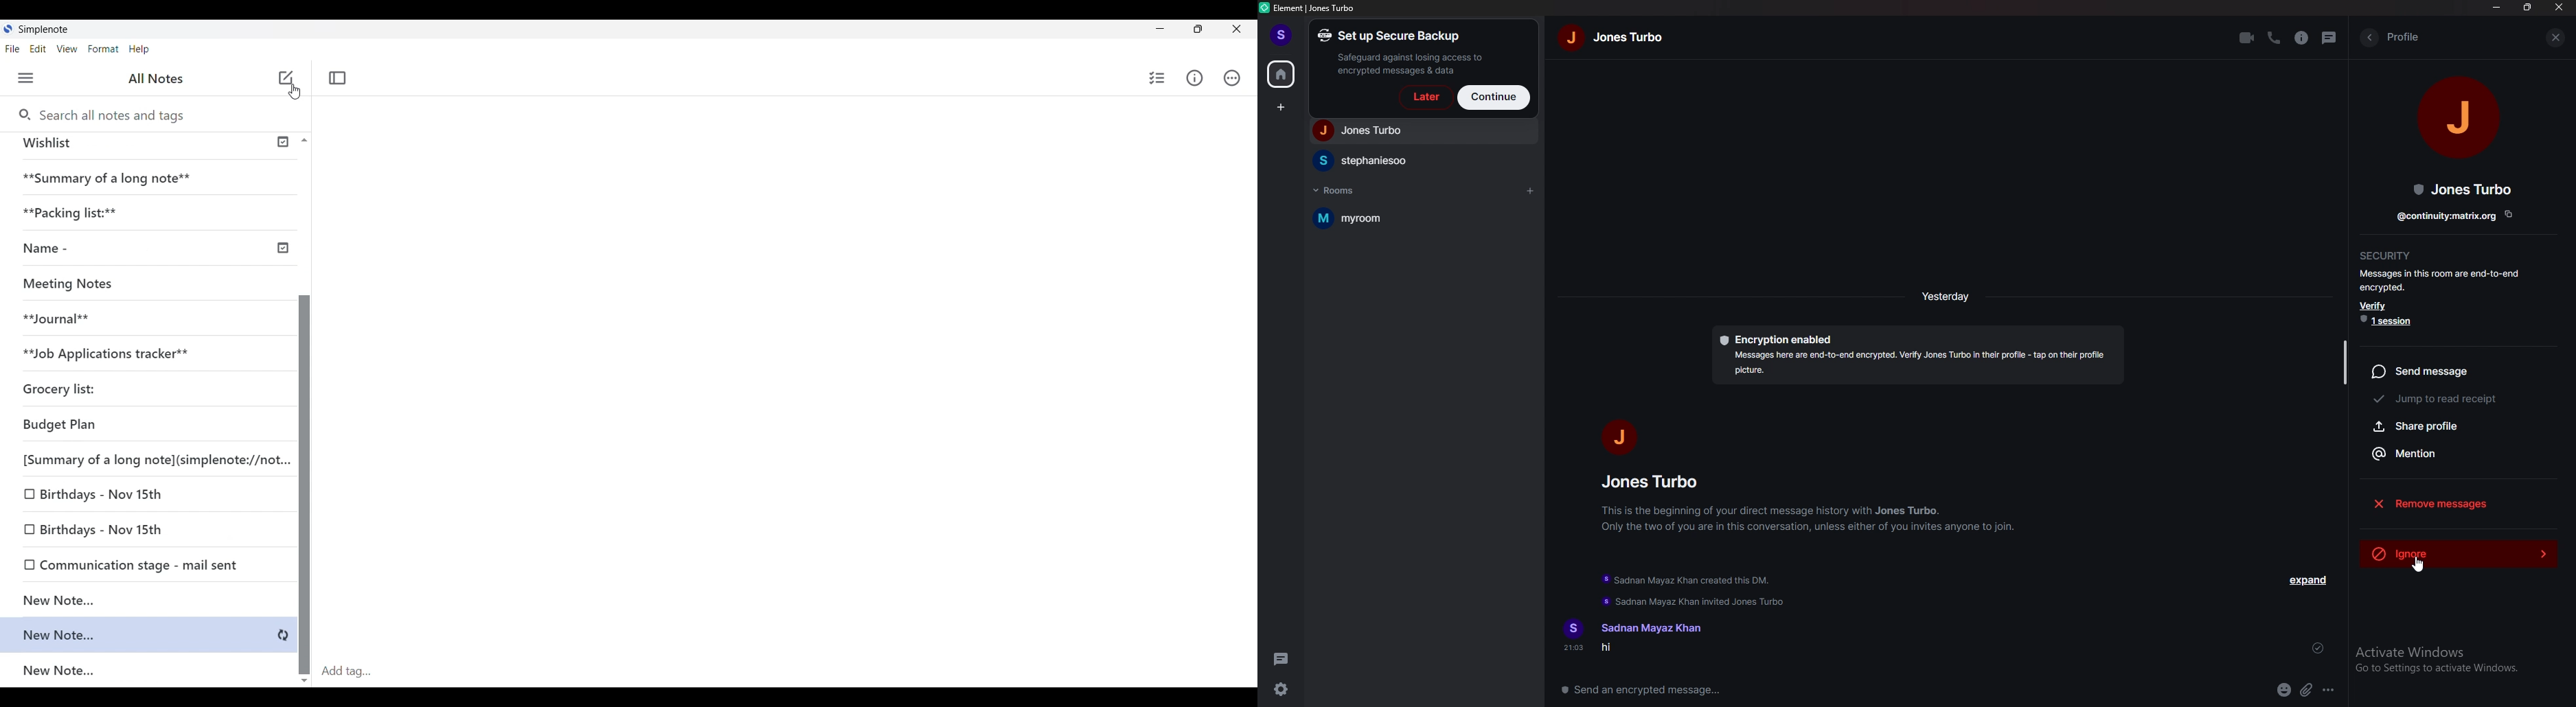 This screenshot has width=2576, height=728. I want to click on New note, so click(143, 634).